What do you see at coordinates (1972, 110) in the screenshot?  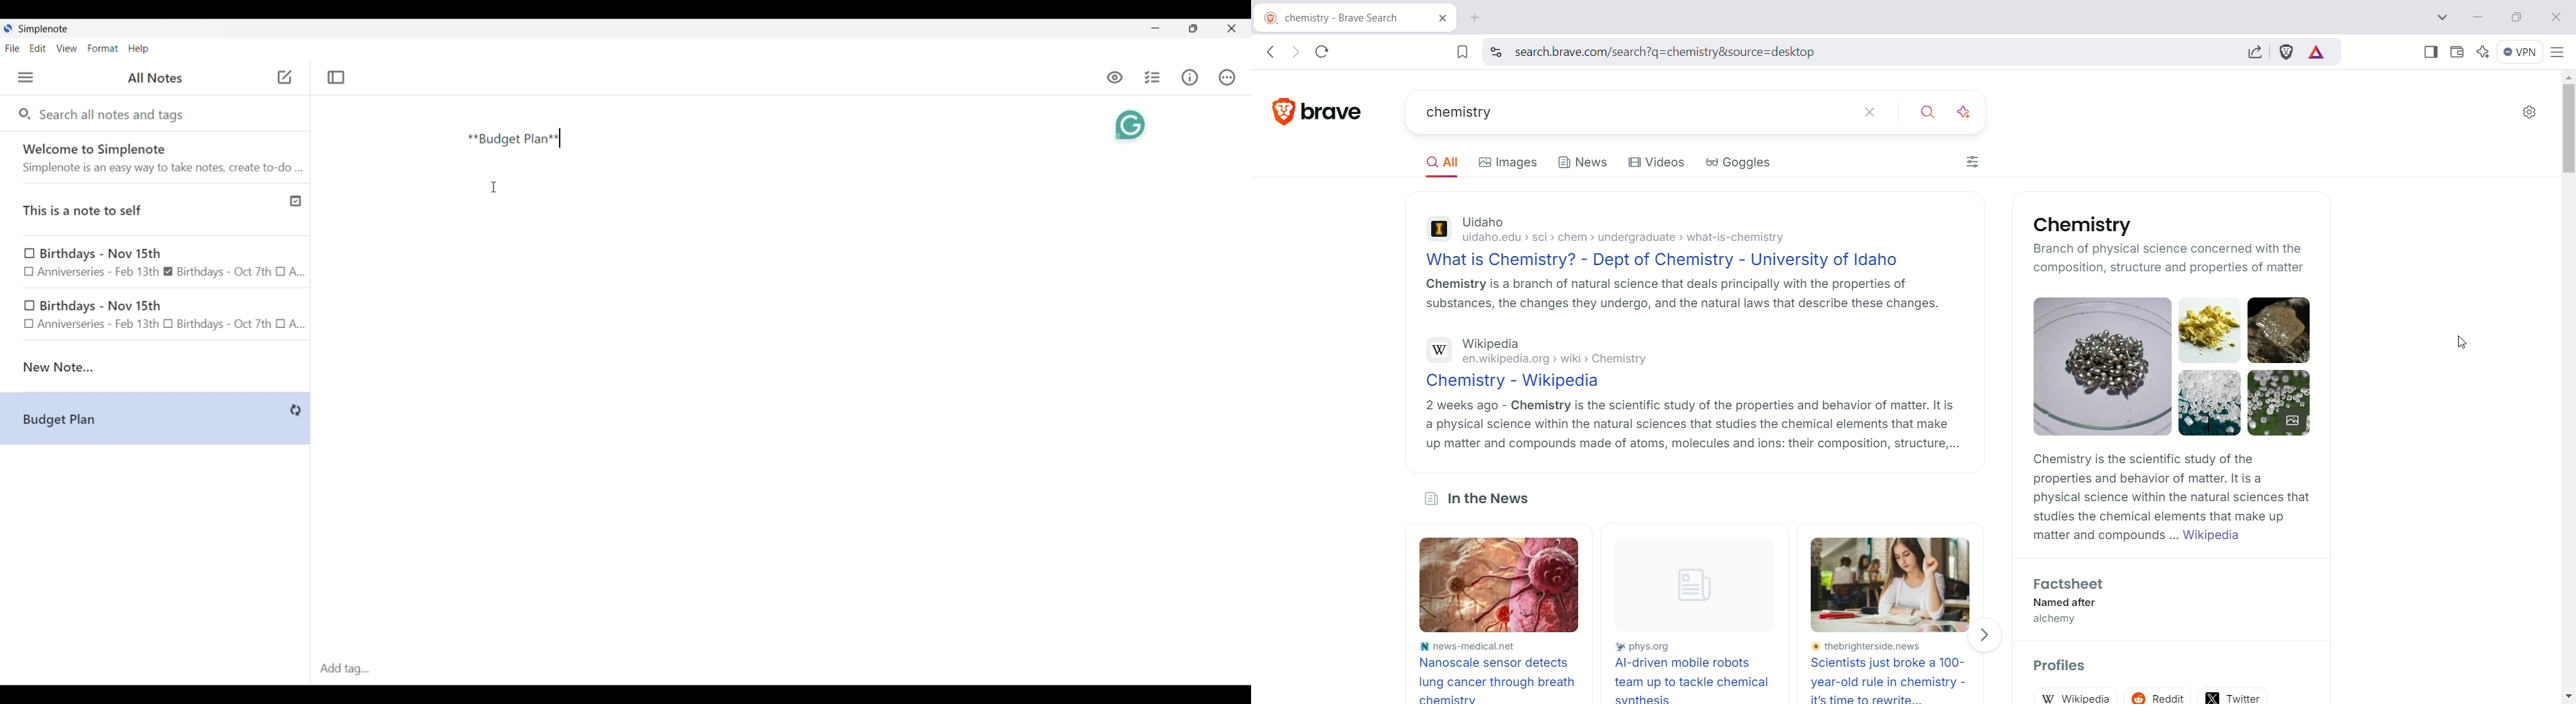 I see `answer with AI` at bounding box center [1972, 110].